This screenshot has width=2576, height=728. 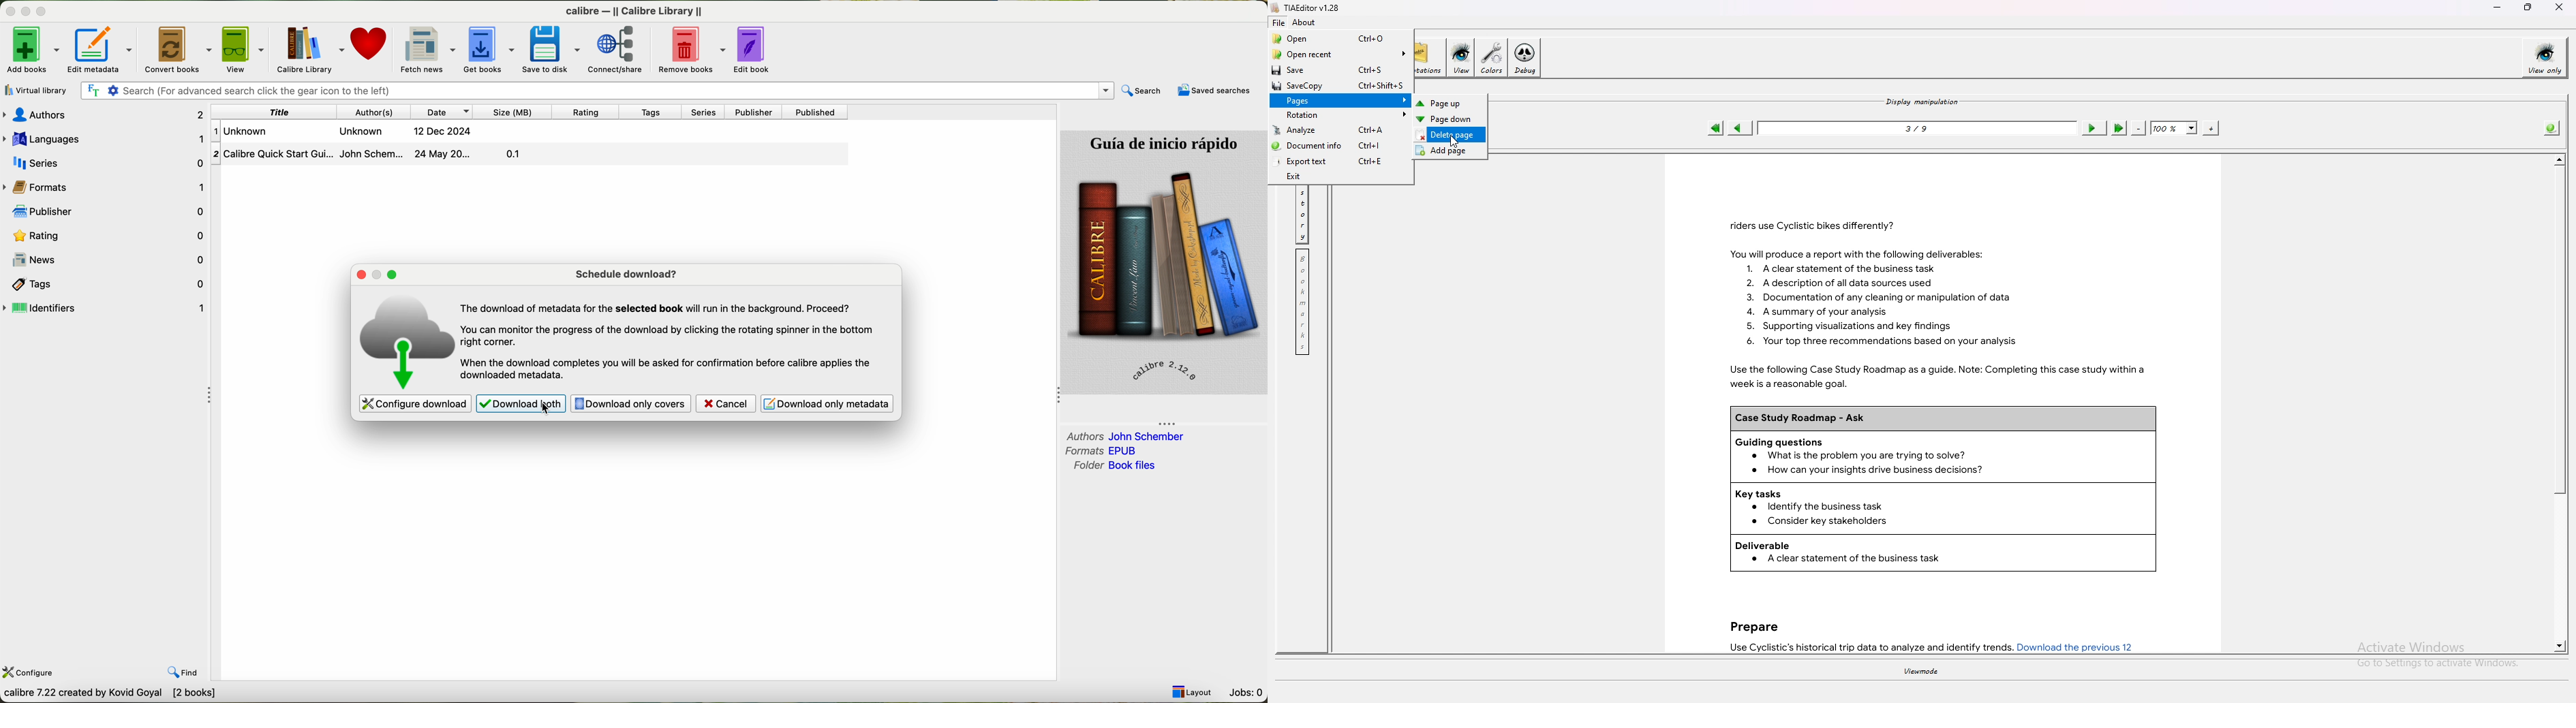 What do you see at coordinates (1339, 85) in the screenshot?
I see `SaveCopy Ctrl+Shift+S` at bounding box center [1339, 85].